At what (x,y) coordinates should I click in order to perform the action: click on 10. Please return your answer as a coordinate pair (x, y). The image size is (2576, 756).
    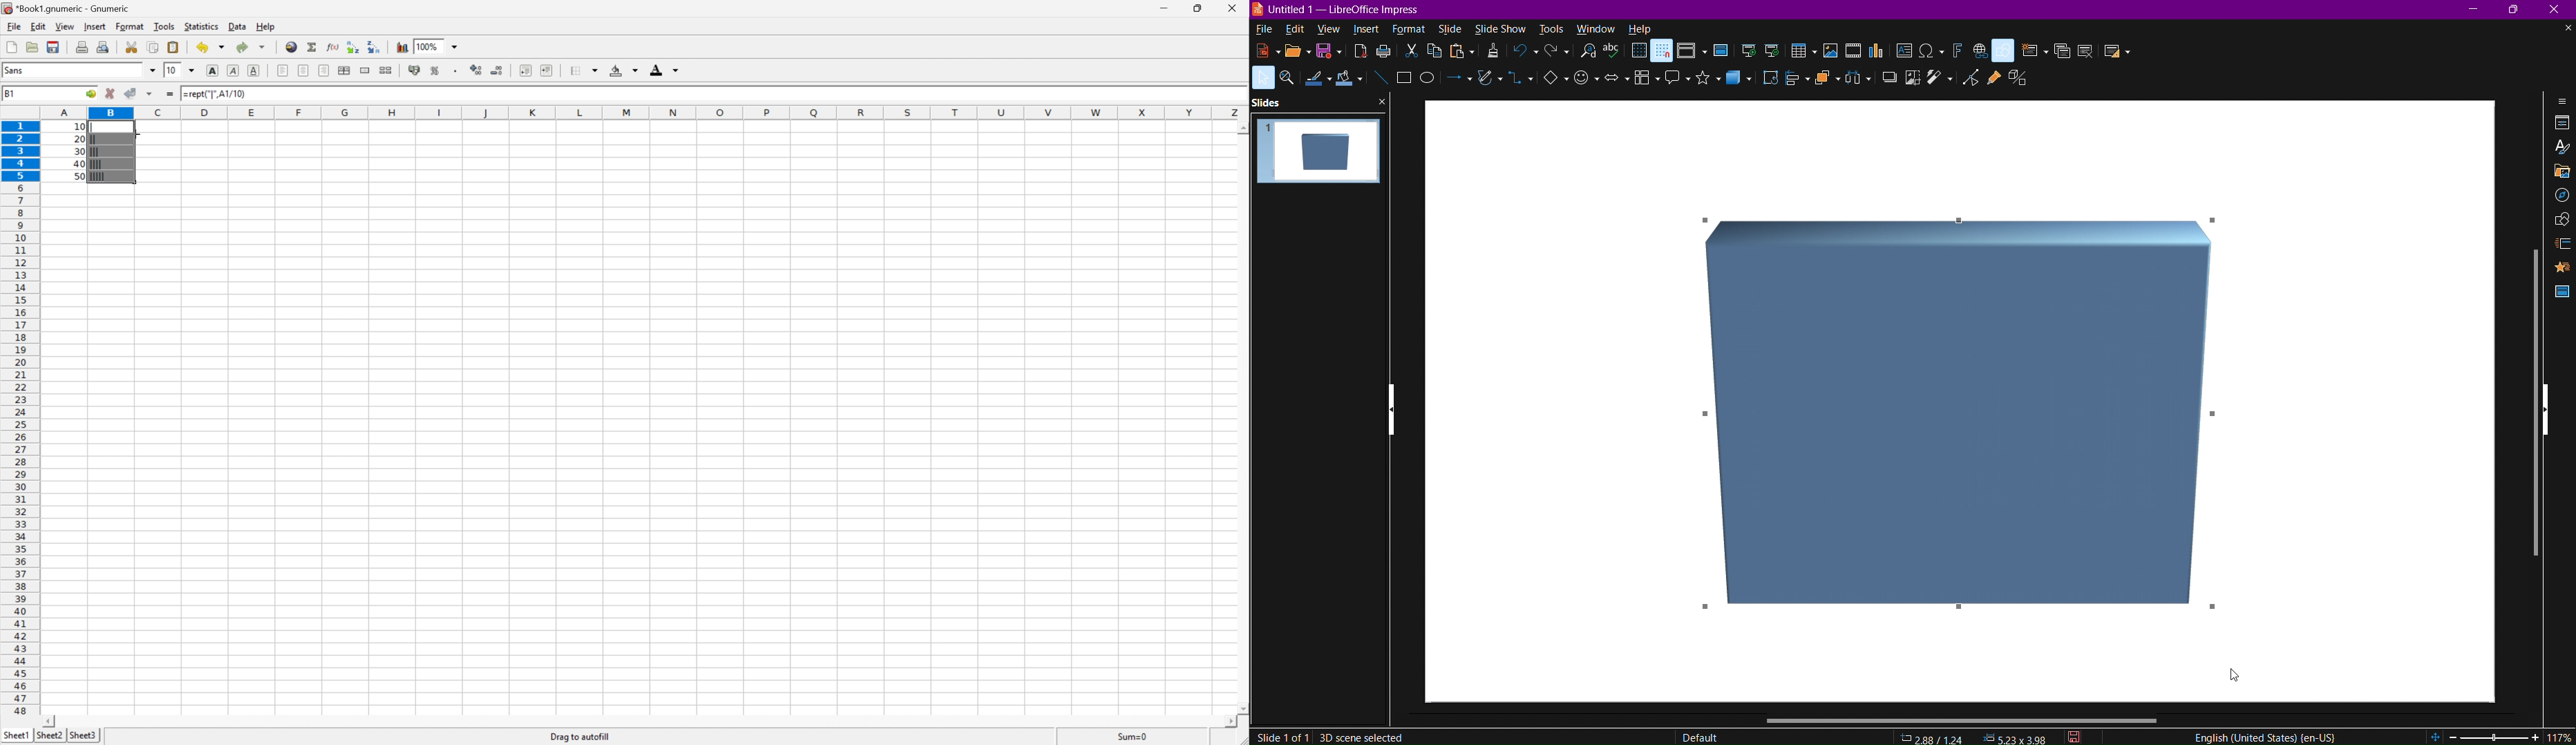
    Looking at the image, I should click on (190, 93).